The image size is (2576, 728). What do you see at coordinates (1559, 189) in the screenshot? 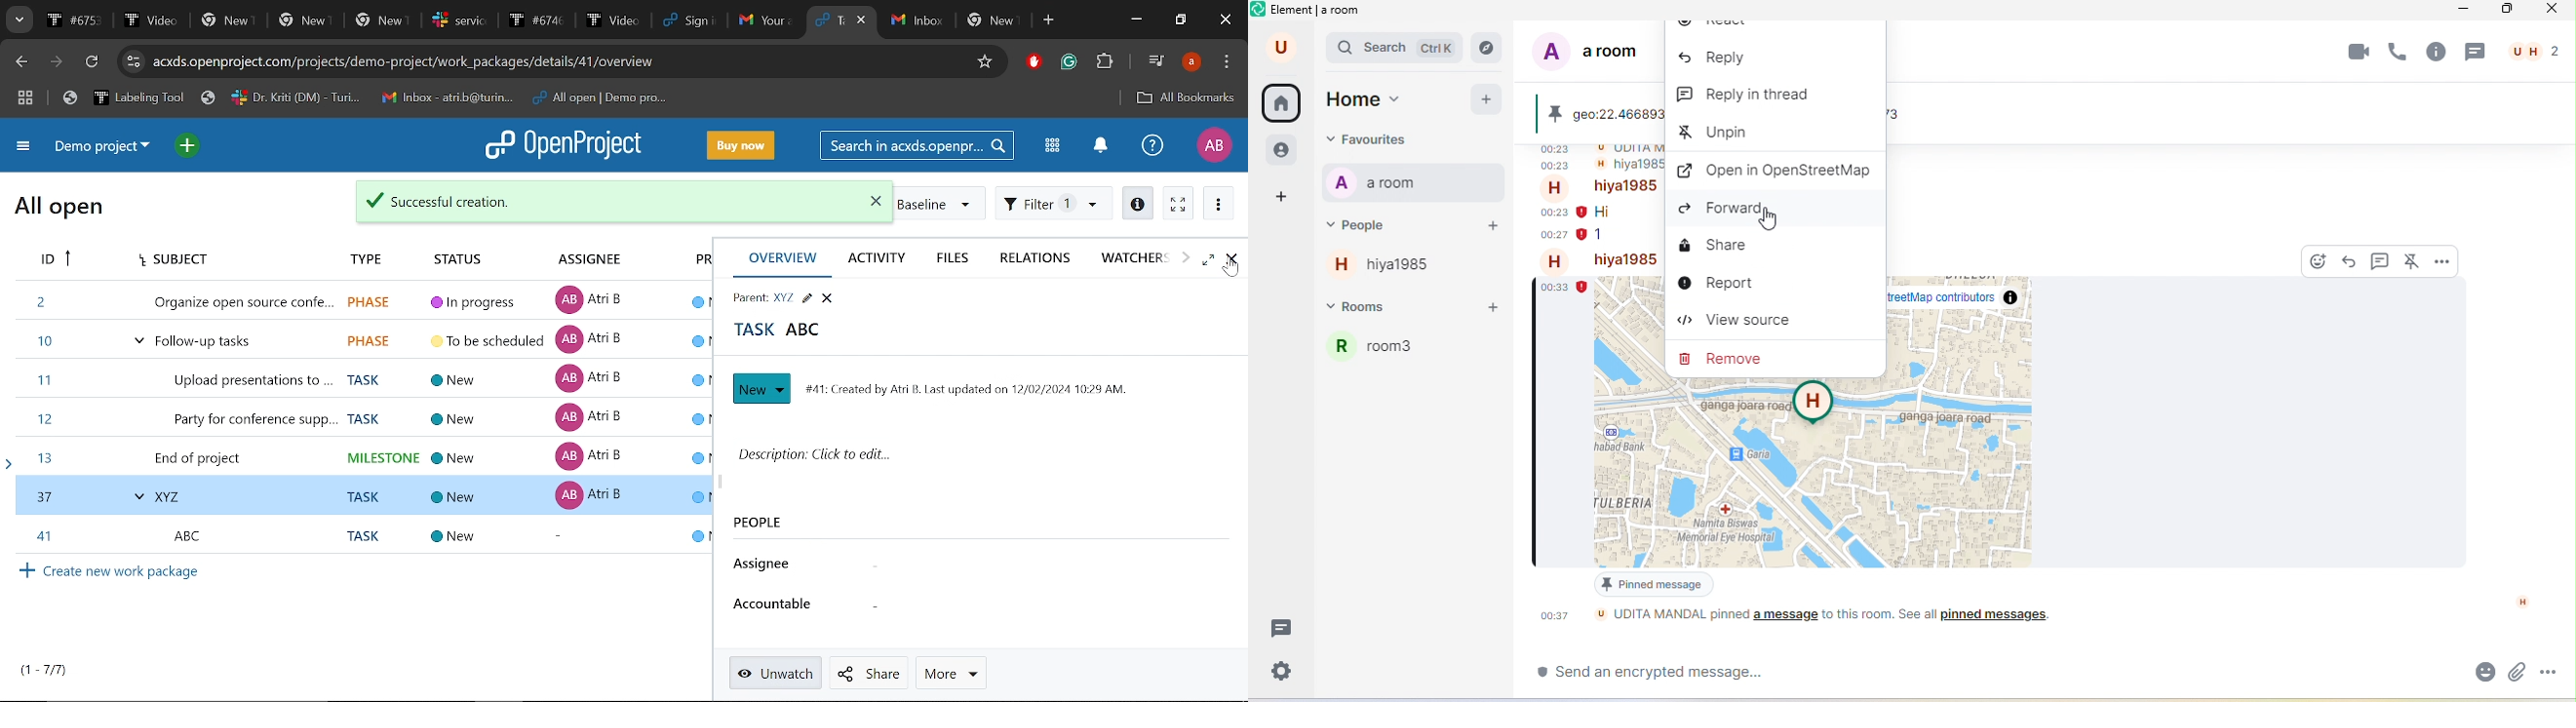
I see `h` at bounding box center [1559, 189].